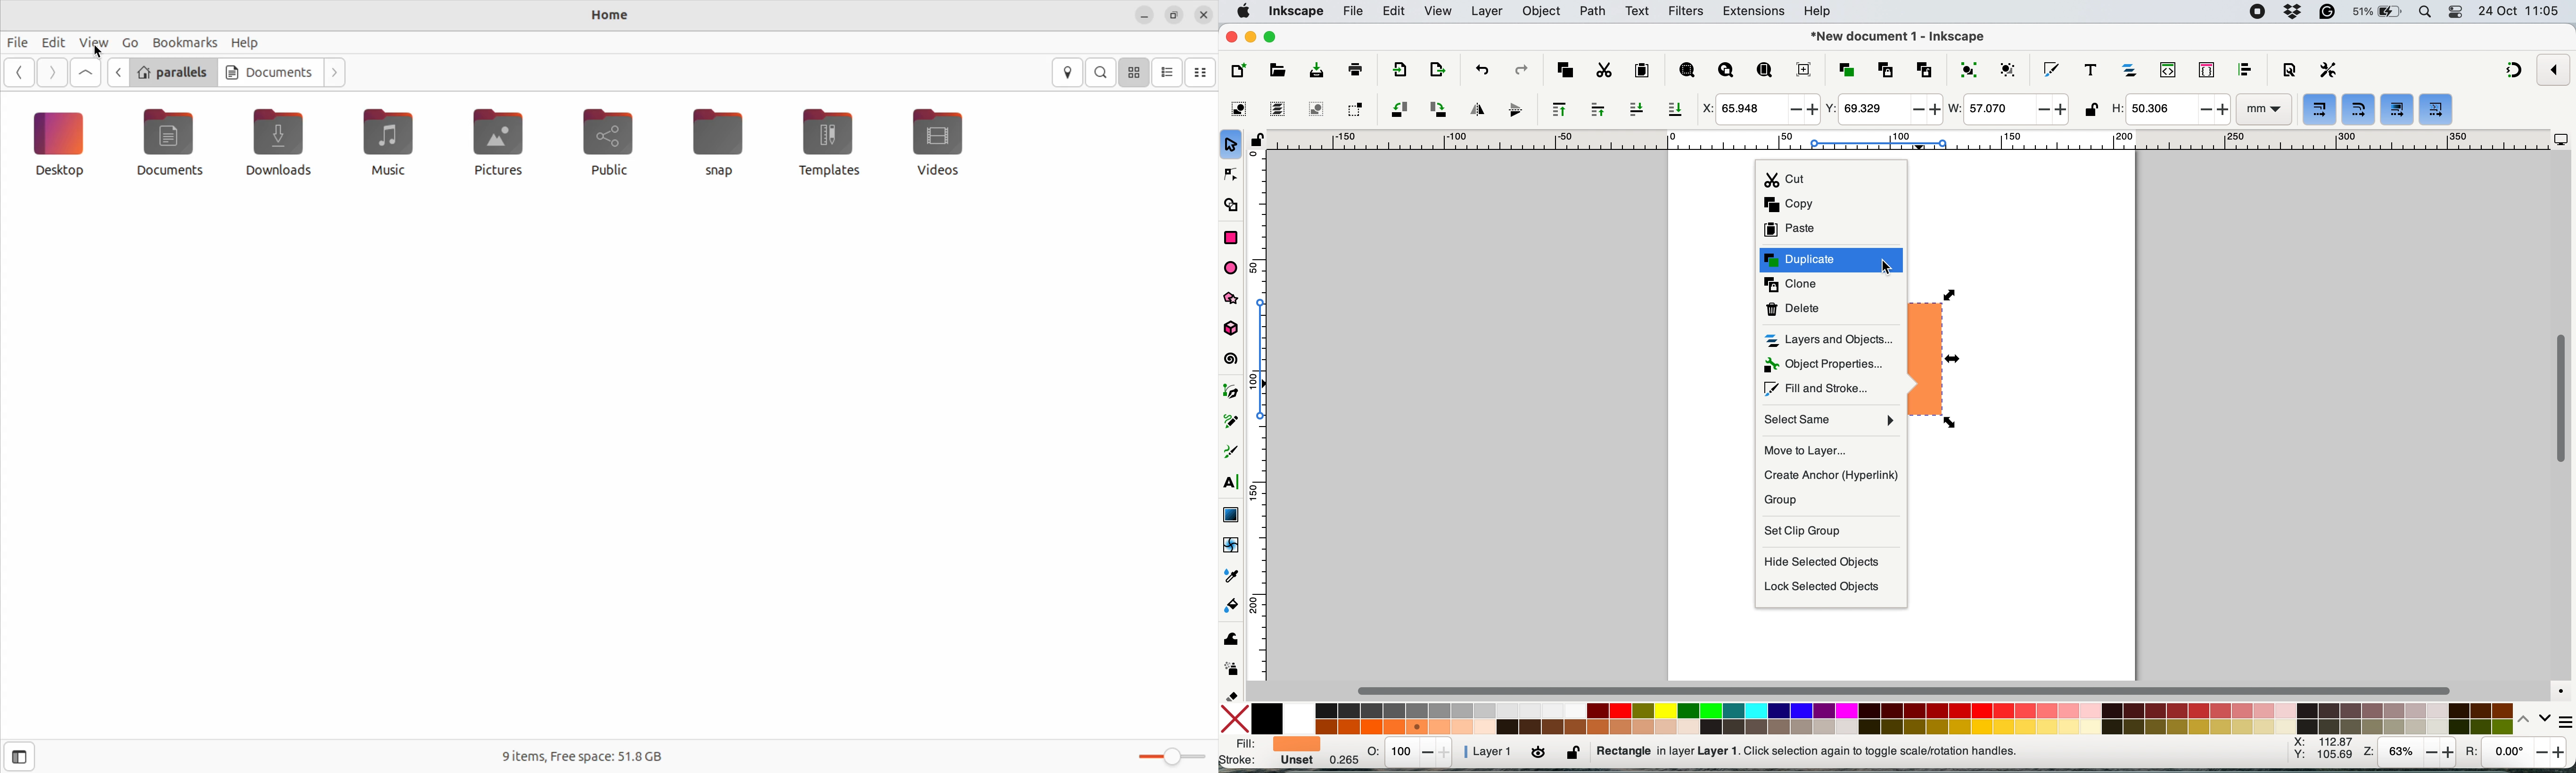 The image size is (2576, 784). Describe the element at coordinates (1233, 392) in the screenshot. I see `pen tool` at that location.